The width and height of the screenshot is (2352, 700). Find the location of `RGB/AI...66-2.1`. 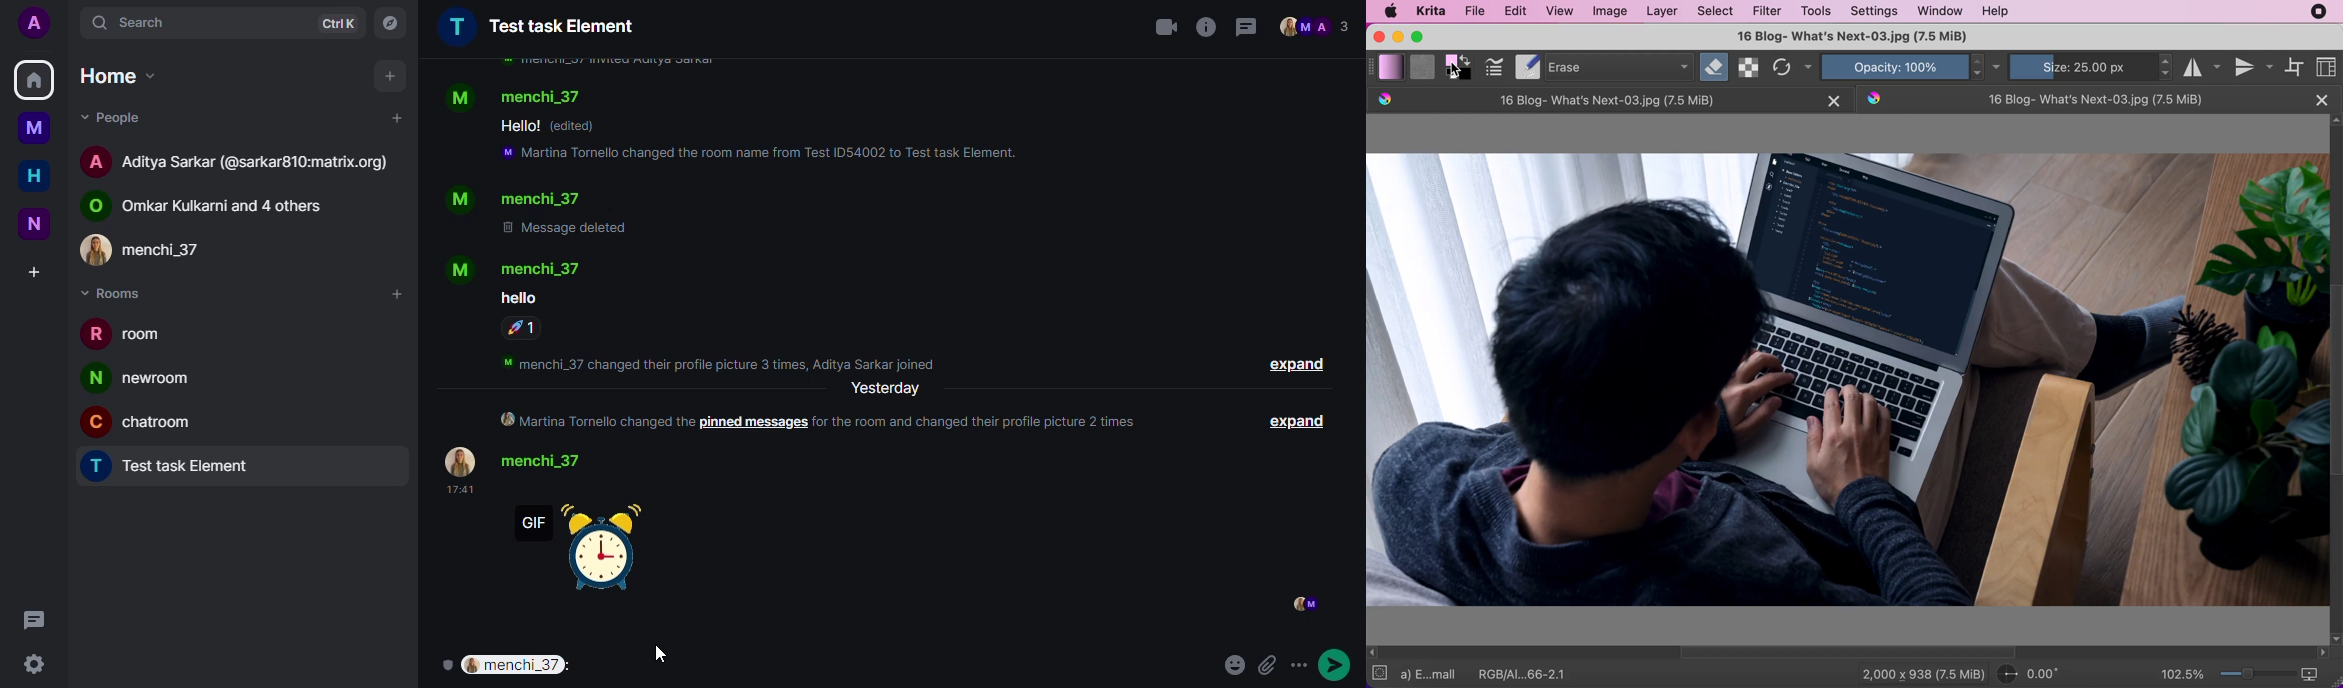

RGB/AI...66-2.1 is located at coordinates (1524, 673).